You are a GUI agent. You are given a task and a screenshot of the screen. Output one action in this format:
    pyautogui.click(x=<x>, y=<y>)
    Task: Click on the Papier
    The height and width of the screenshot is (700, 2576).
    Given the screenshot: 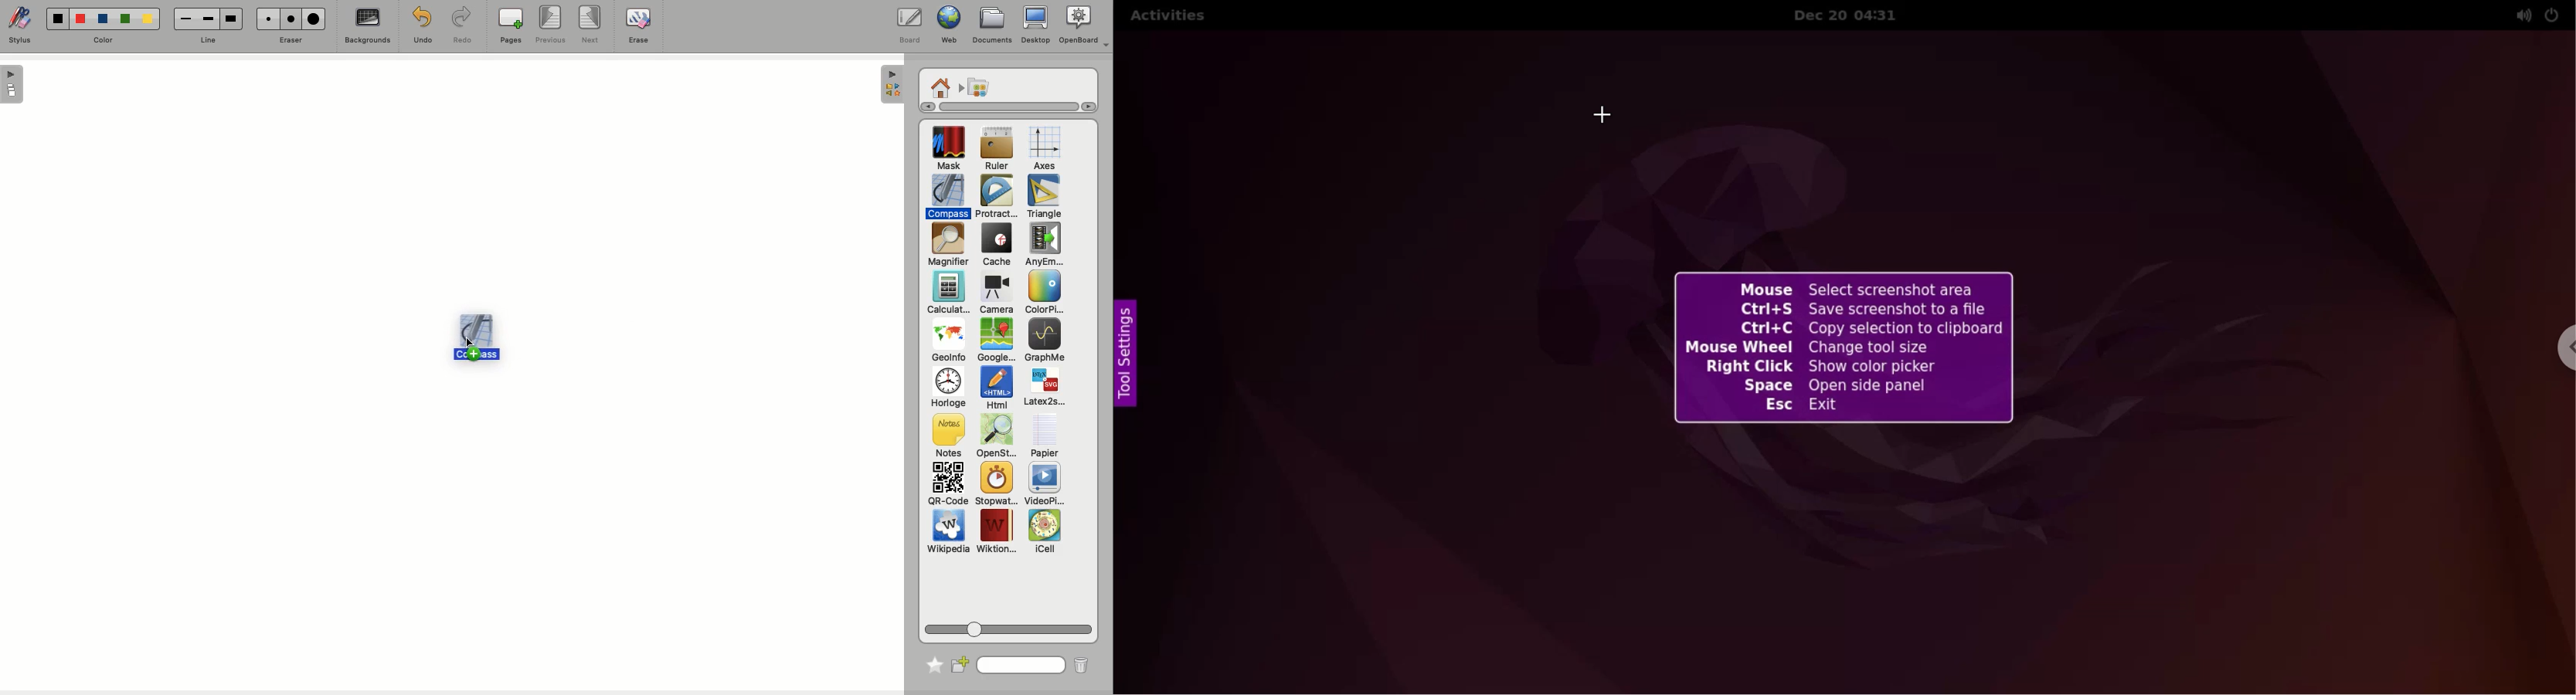 What is the action you would take?
    pyautogui.click(x=1044, y=435)
    